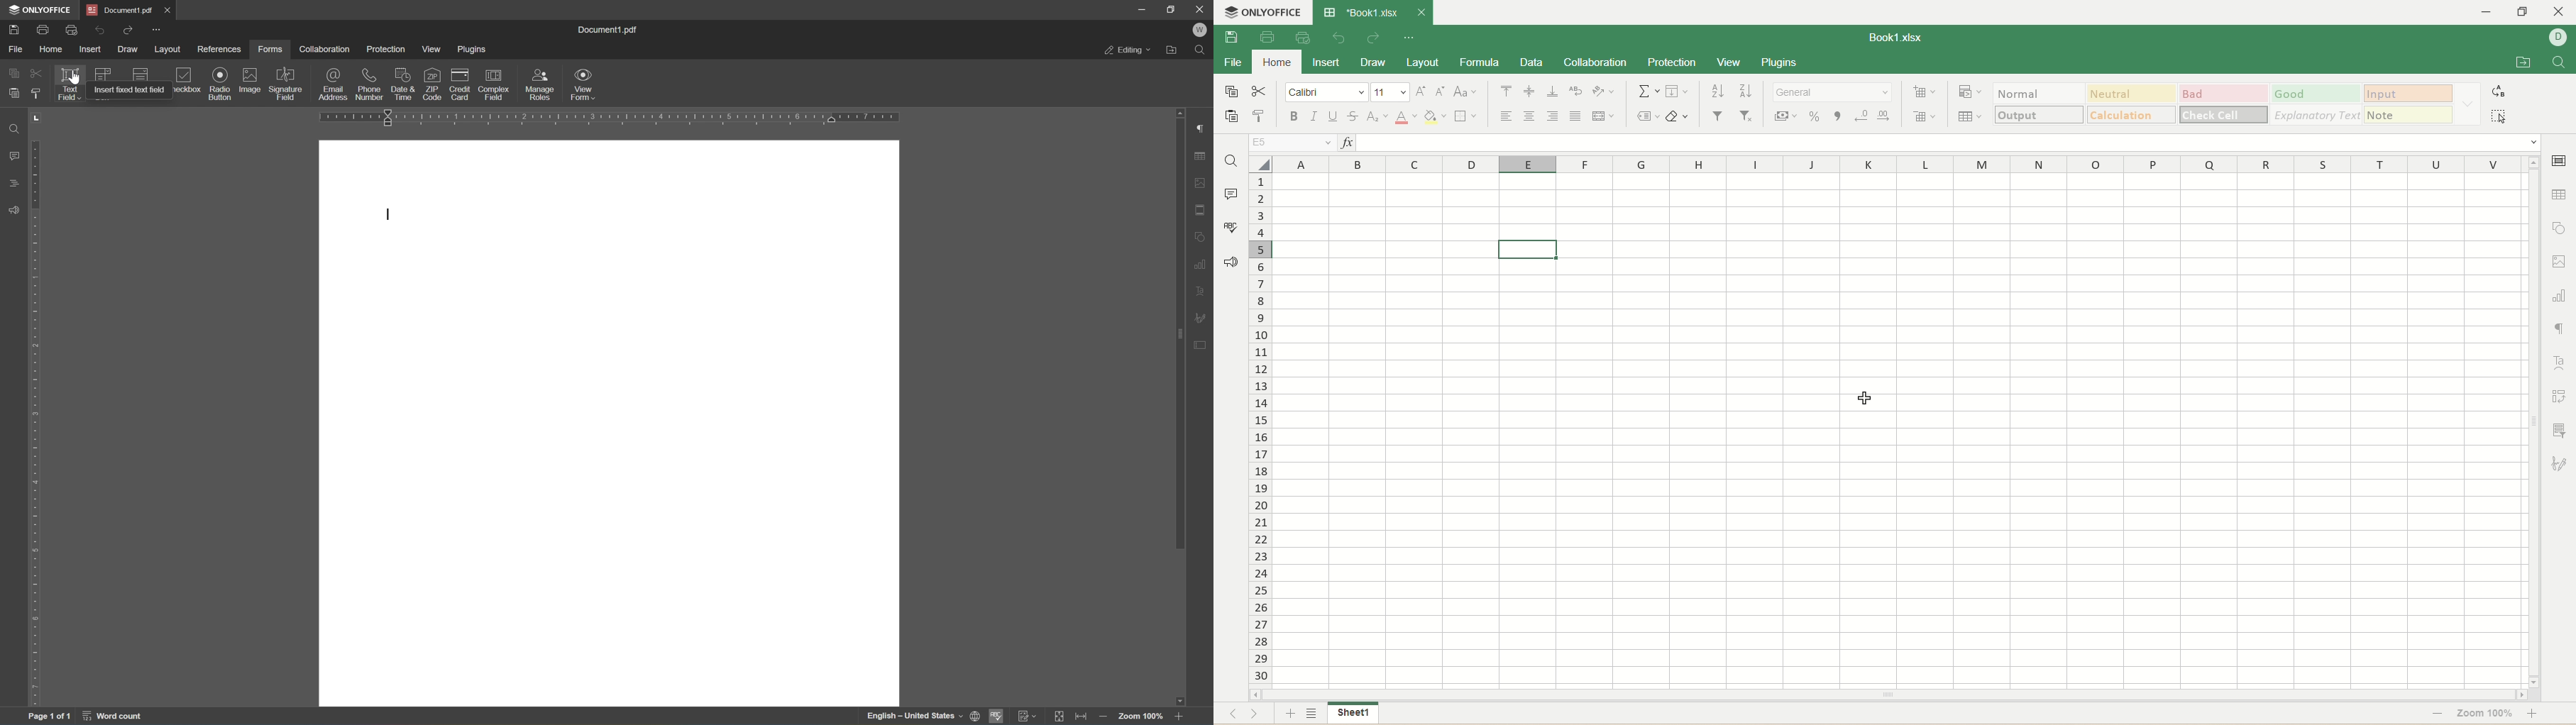 The width and height of the screenshot is (2576, 728). I want to click on redo, so click(1377, 40).